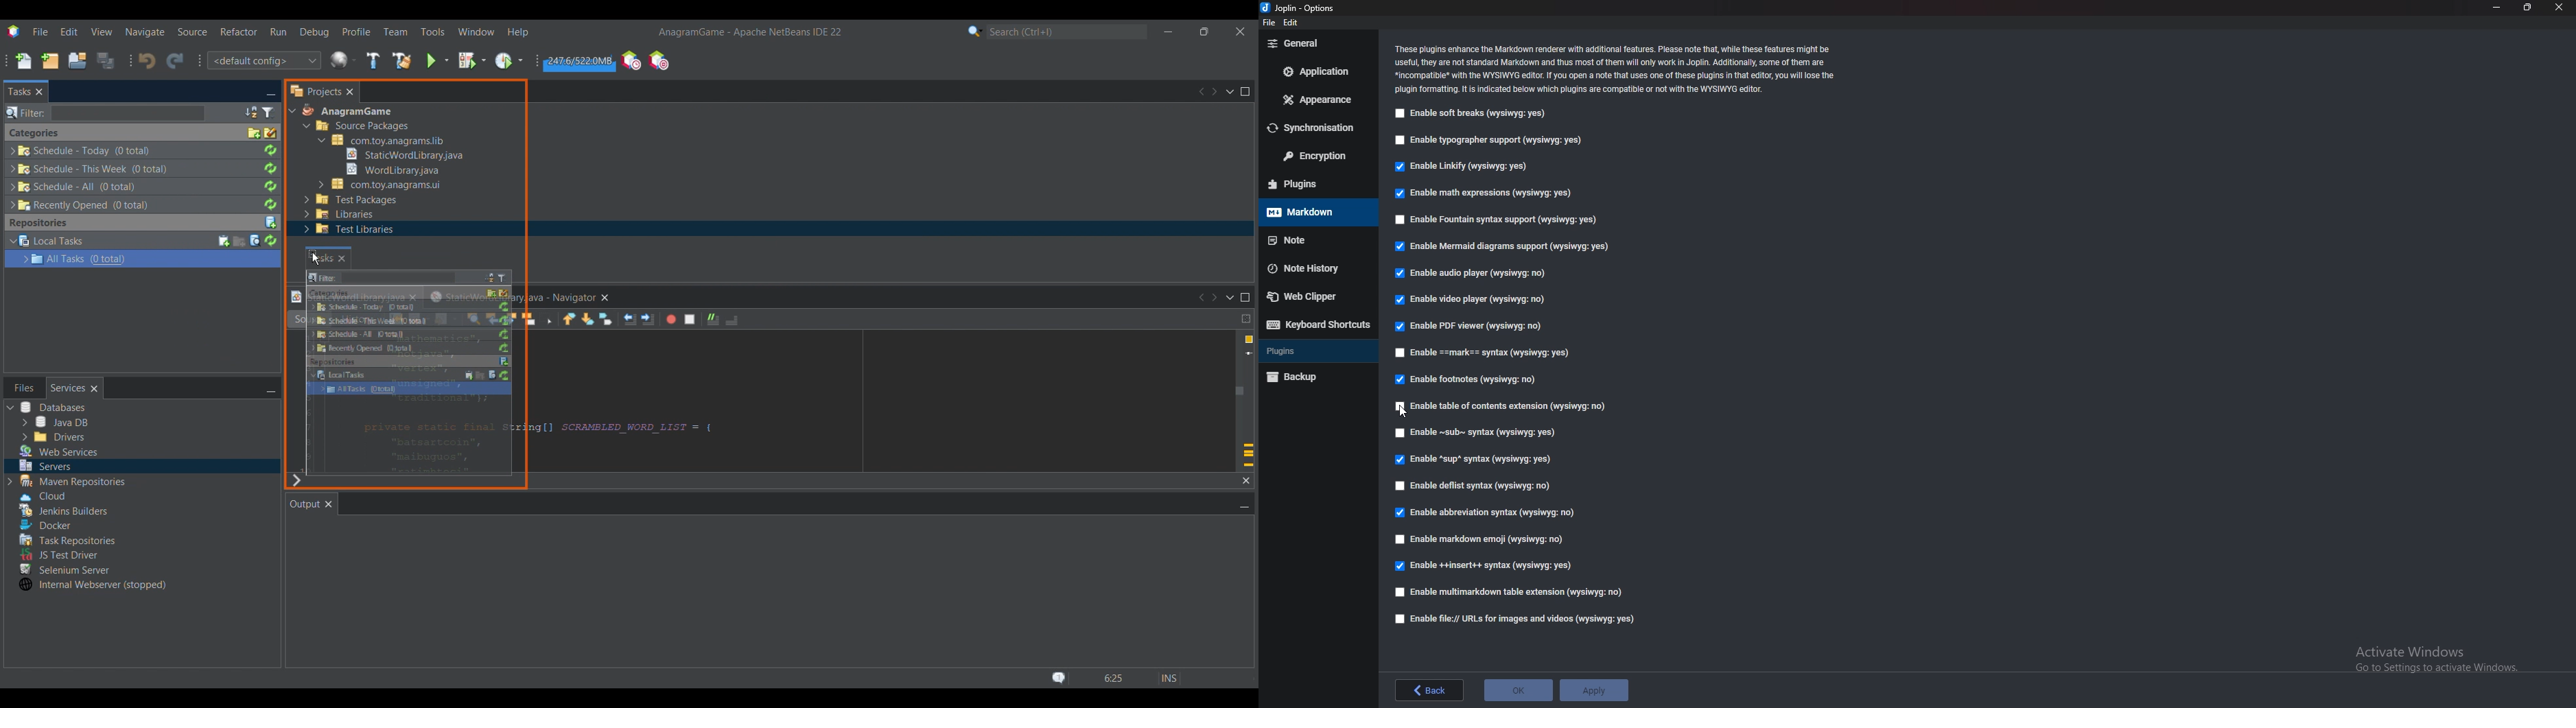 The height and width of the screenshot is (728, 2576). I want to click on minimize, so click(2498, 7).